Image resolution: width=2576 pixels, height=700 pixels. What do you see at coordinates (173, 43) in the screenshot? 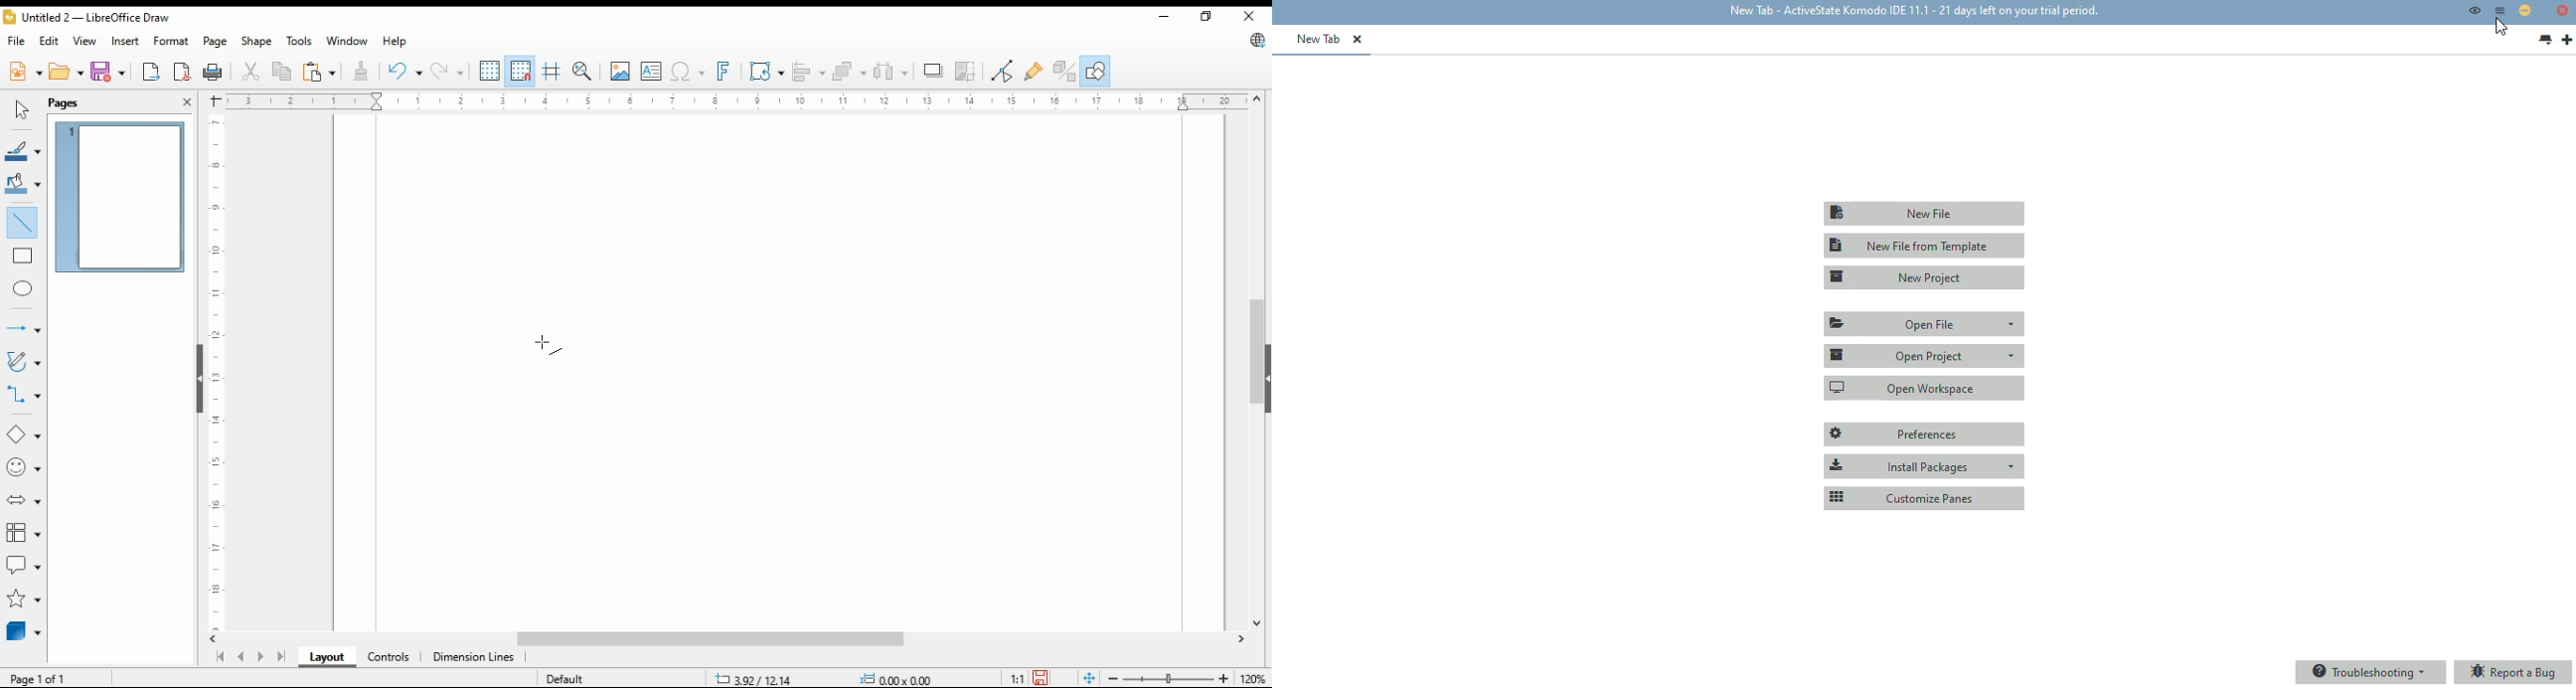
I see `format` at bounding box center [173, 43].